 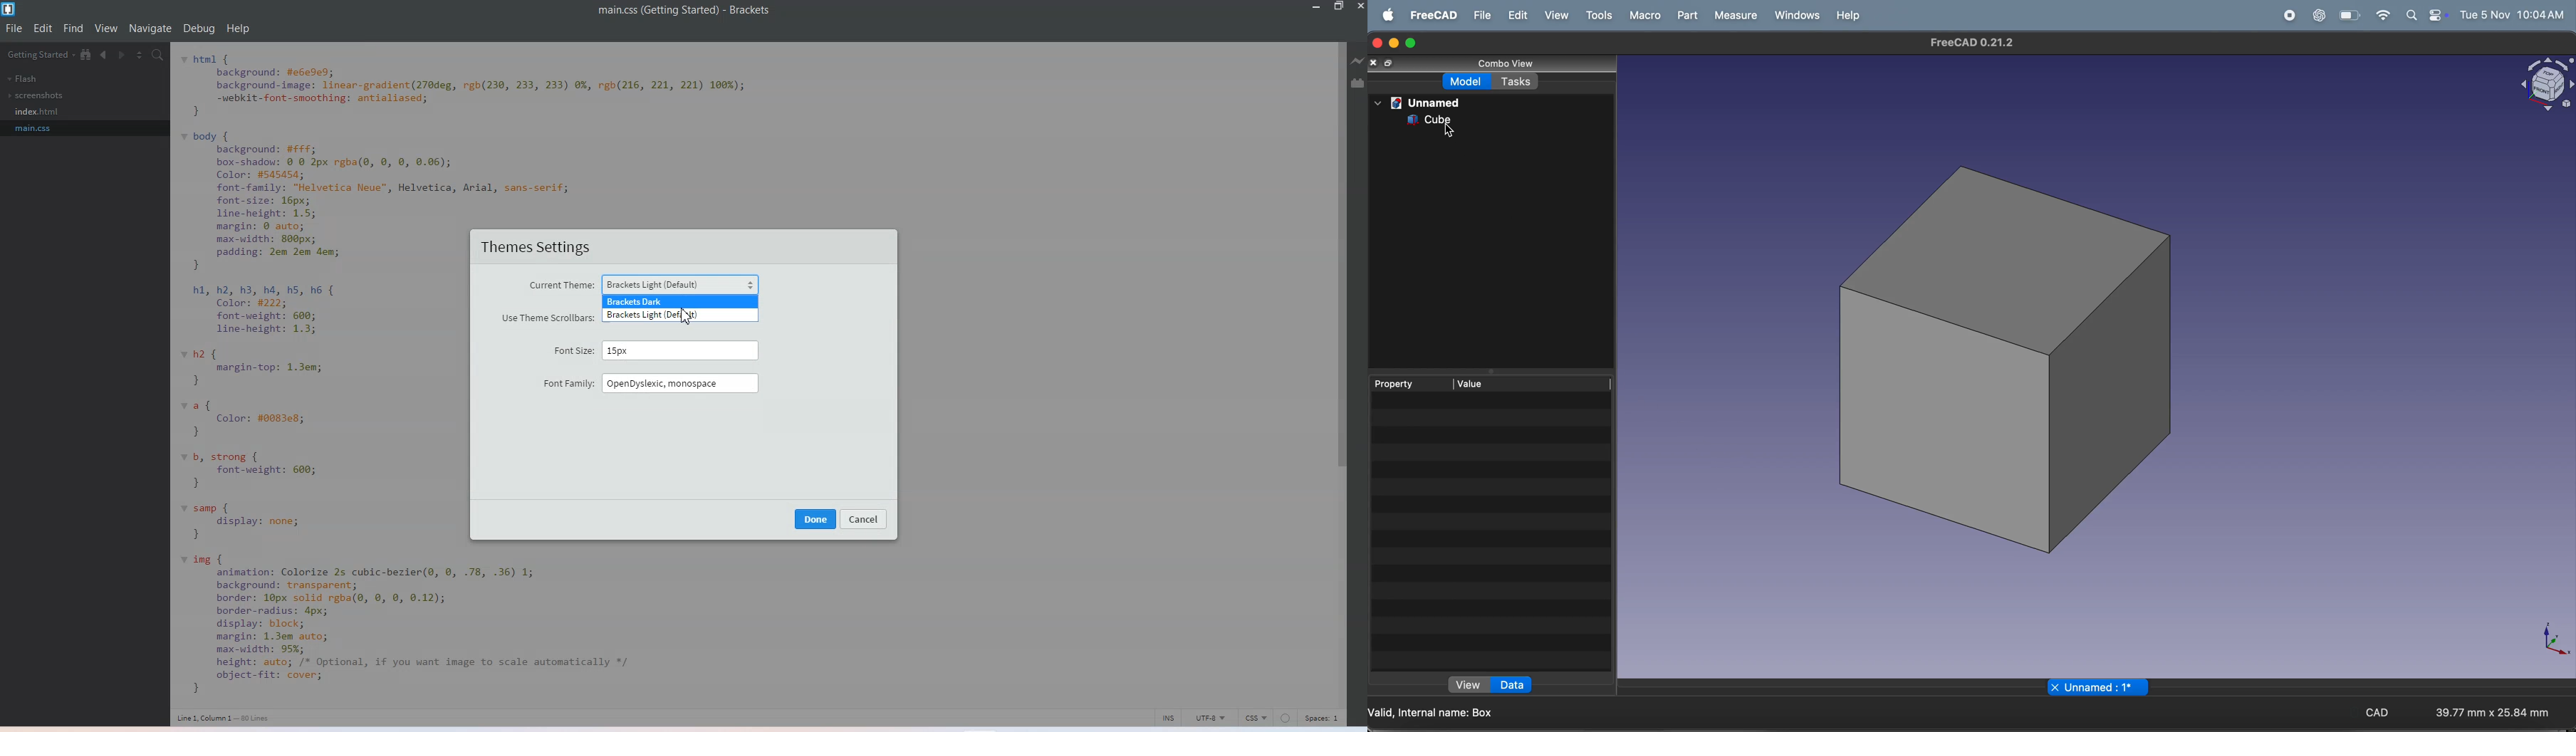 I want to click on time and date, so click(x=2515, y=14).